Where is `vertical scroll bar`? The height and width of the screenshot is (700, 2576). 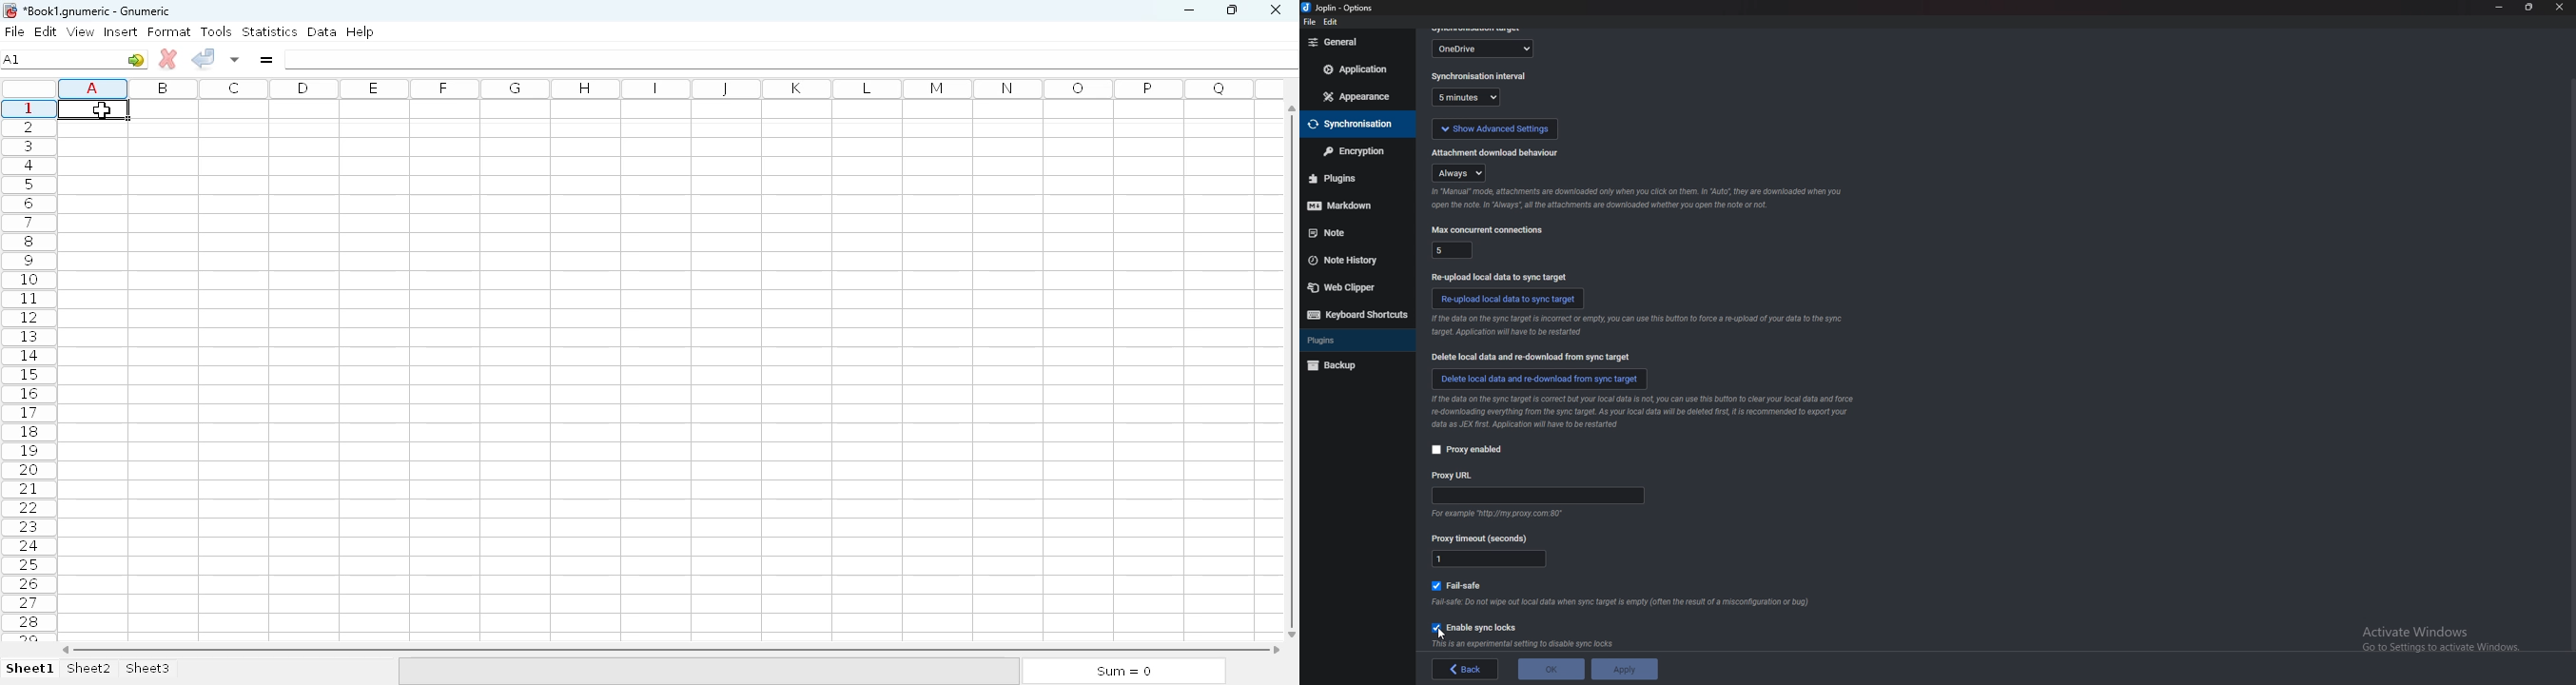
vertical scroll bar is located at coordinates (1295, 370).